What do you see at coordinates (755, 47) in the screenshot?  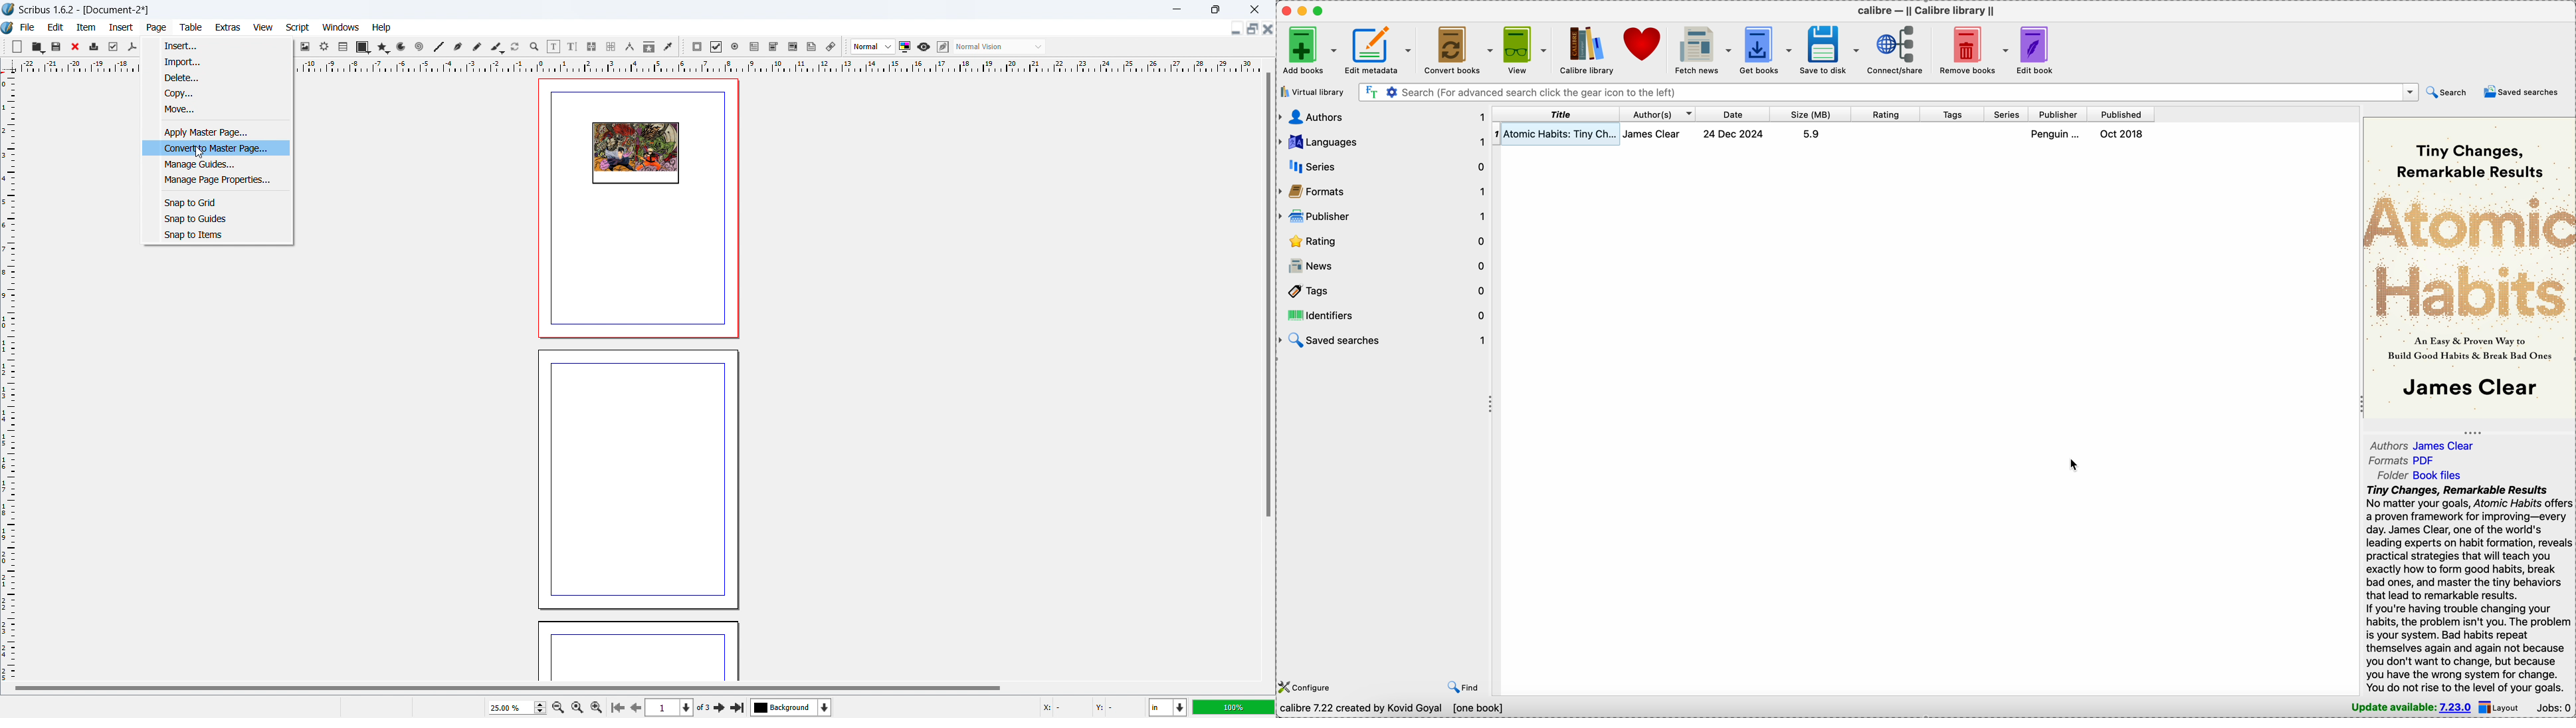 I see `pdf text field` at bounding box center [755, 47].